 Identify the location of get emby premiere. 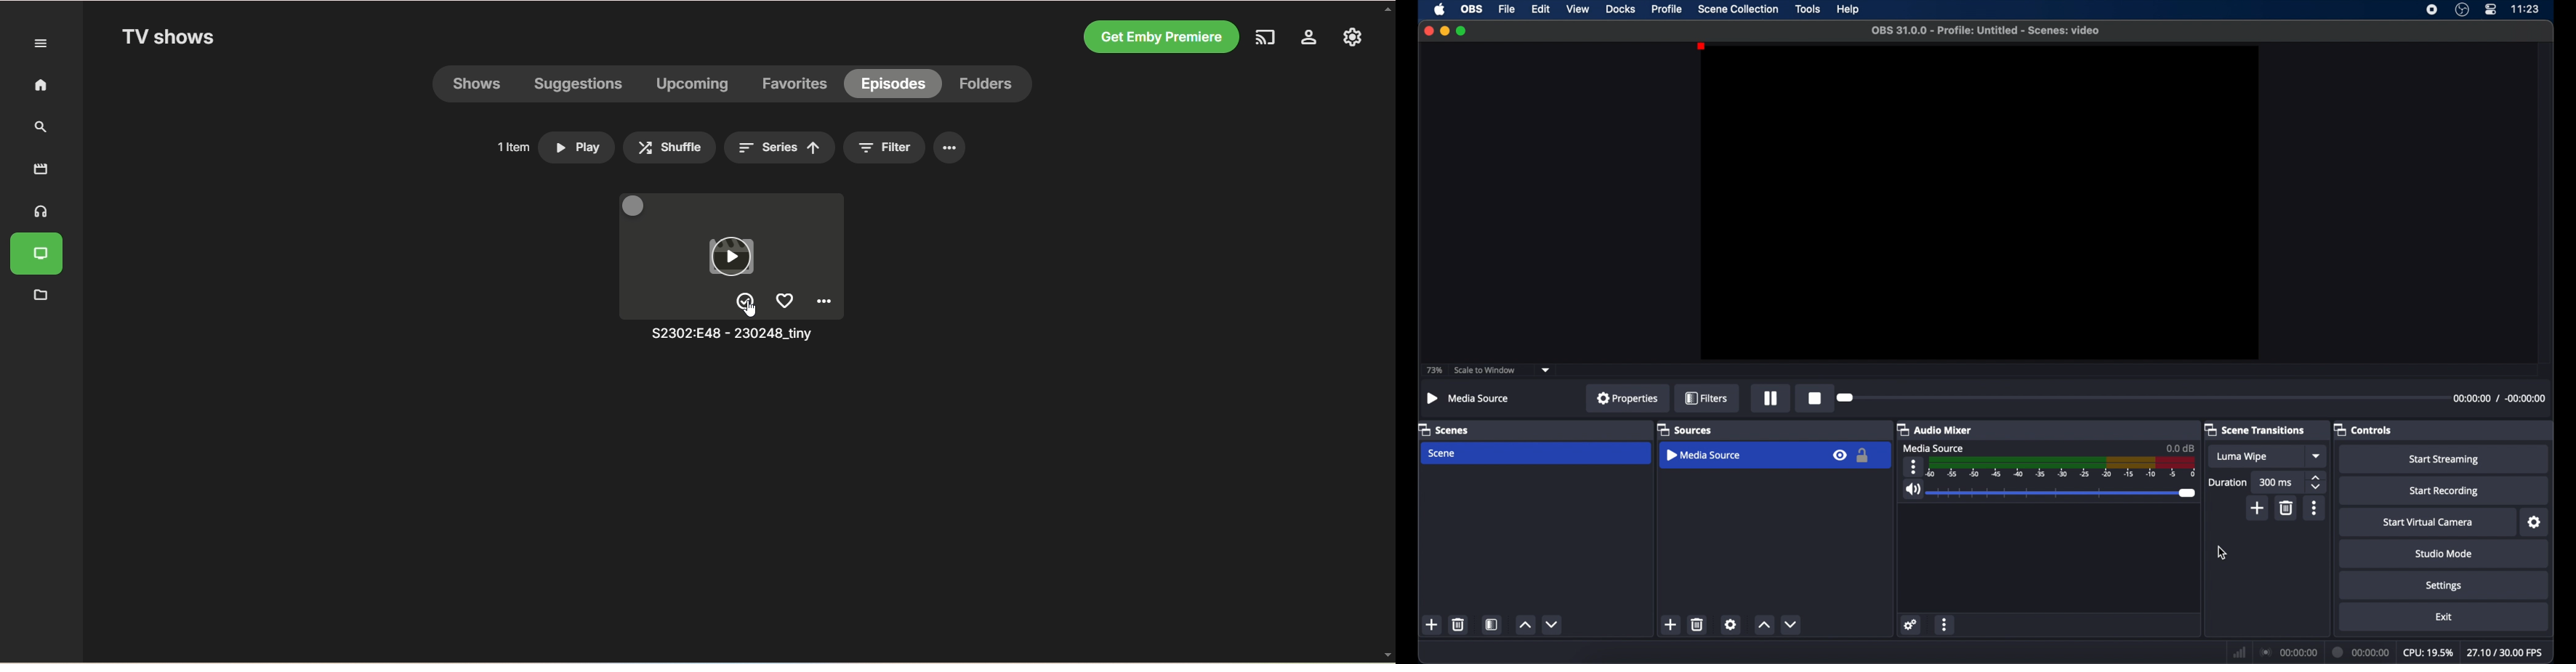
(1162, 36).